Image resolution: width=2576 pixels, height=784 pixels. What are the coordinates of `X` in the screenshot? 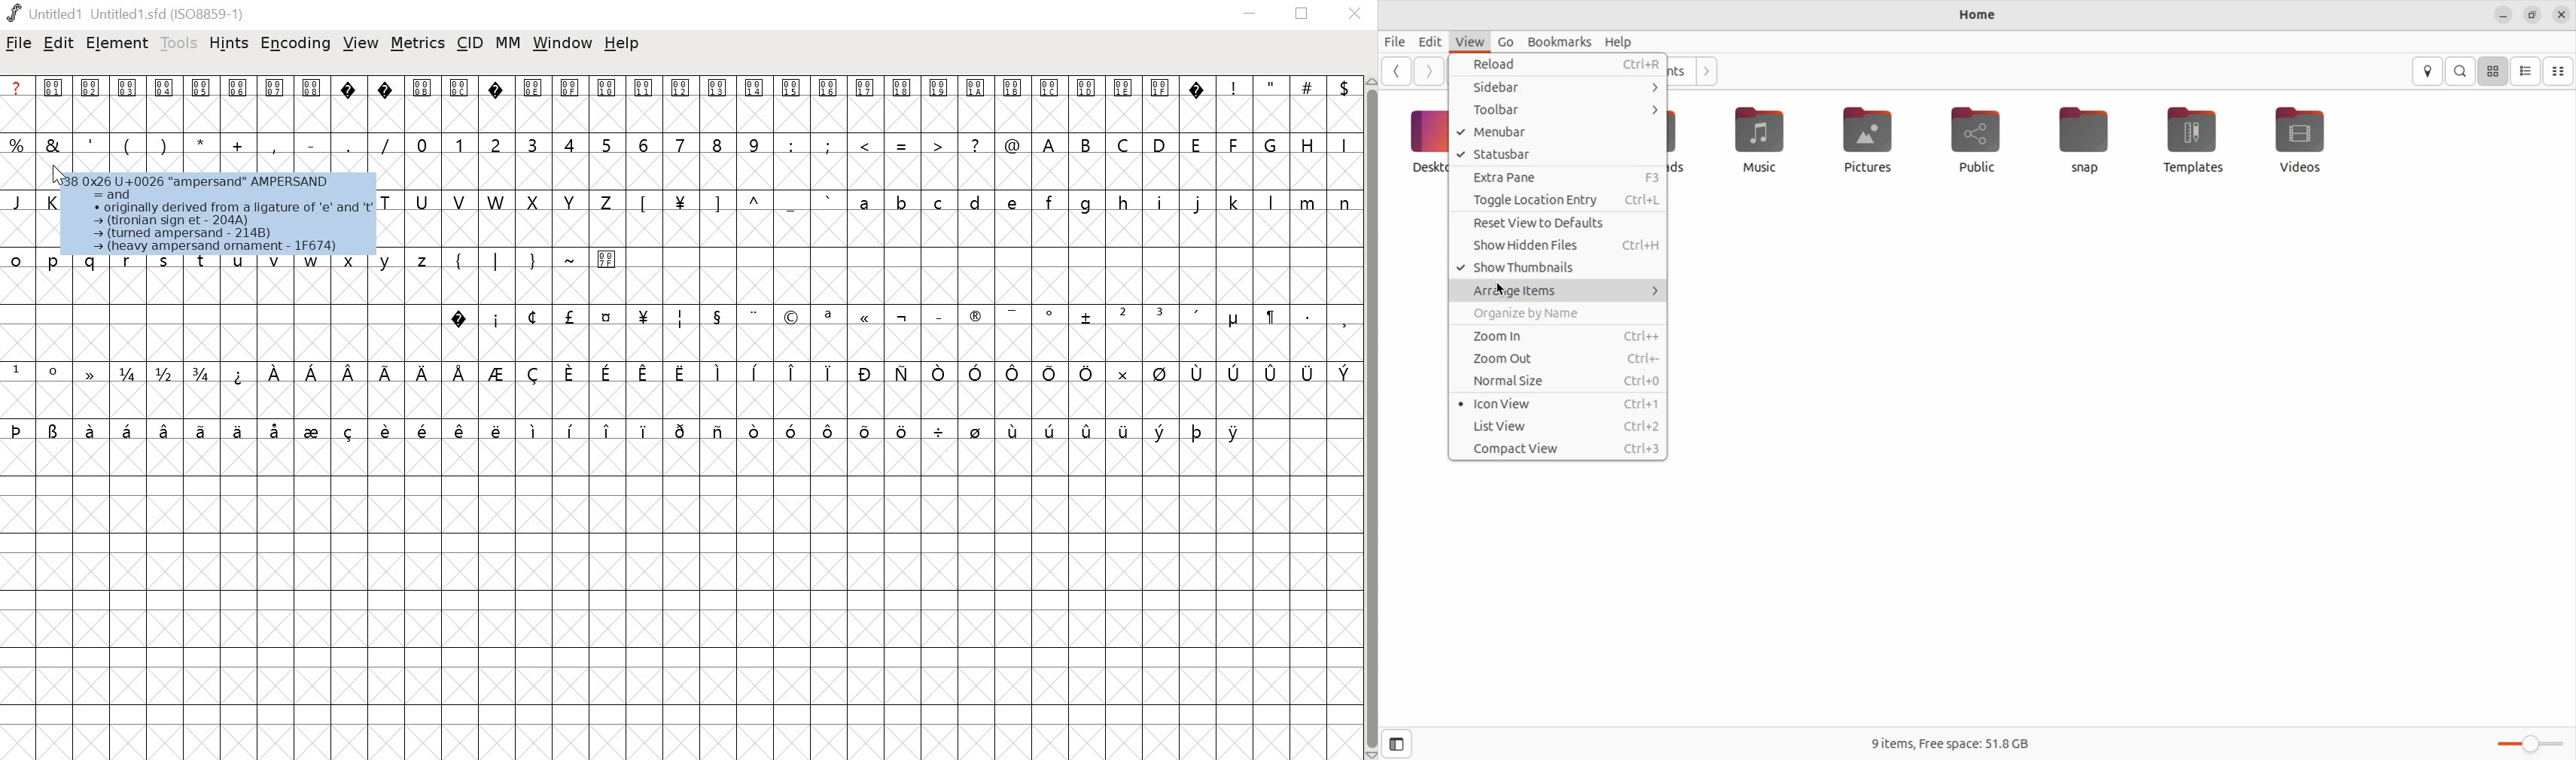 It's located at (535, 202).